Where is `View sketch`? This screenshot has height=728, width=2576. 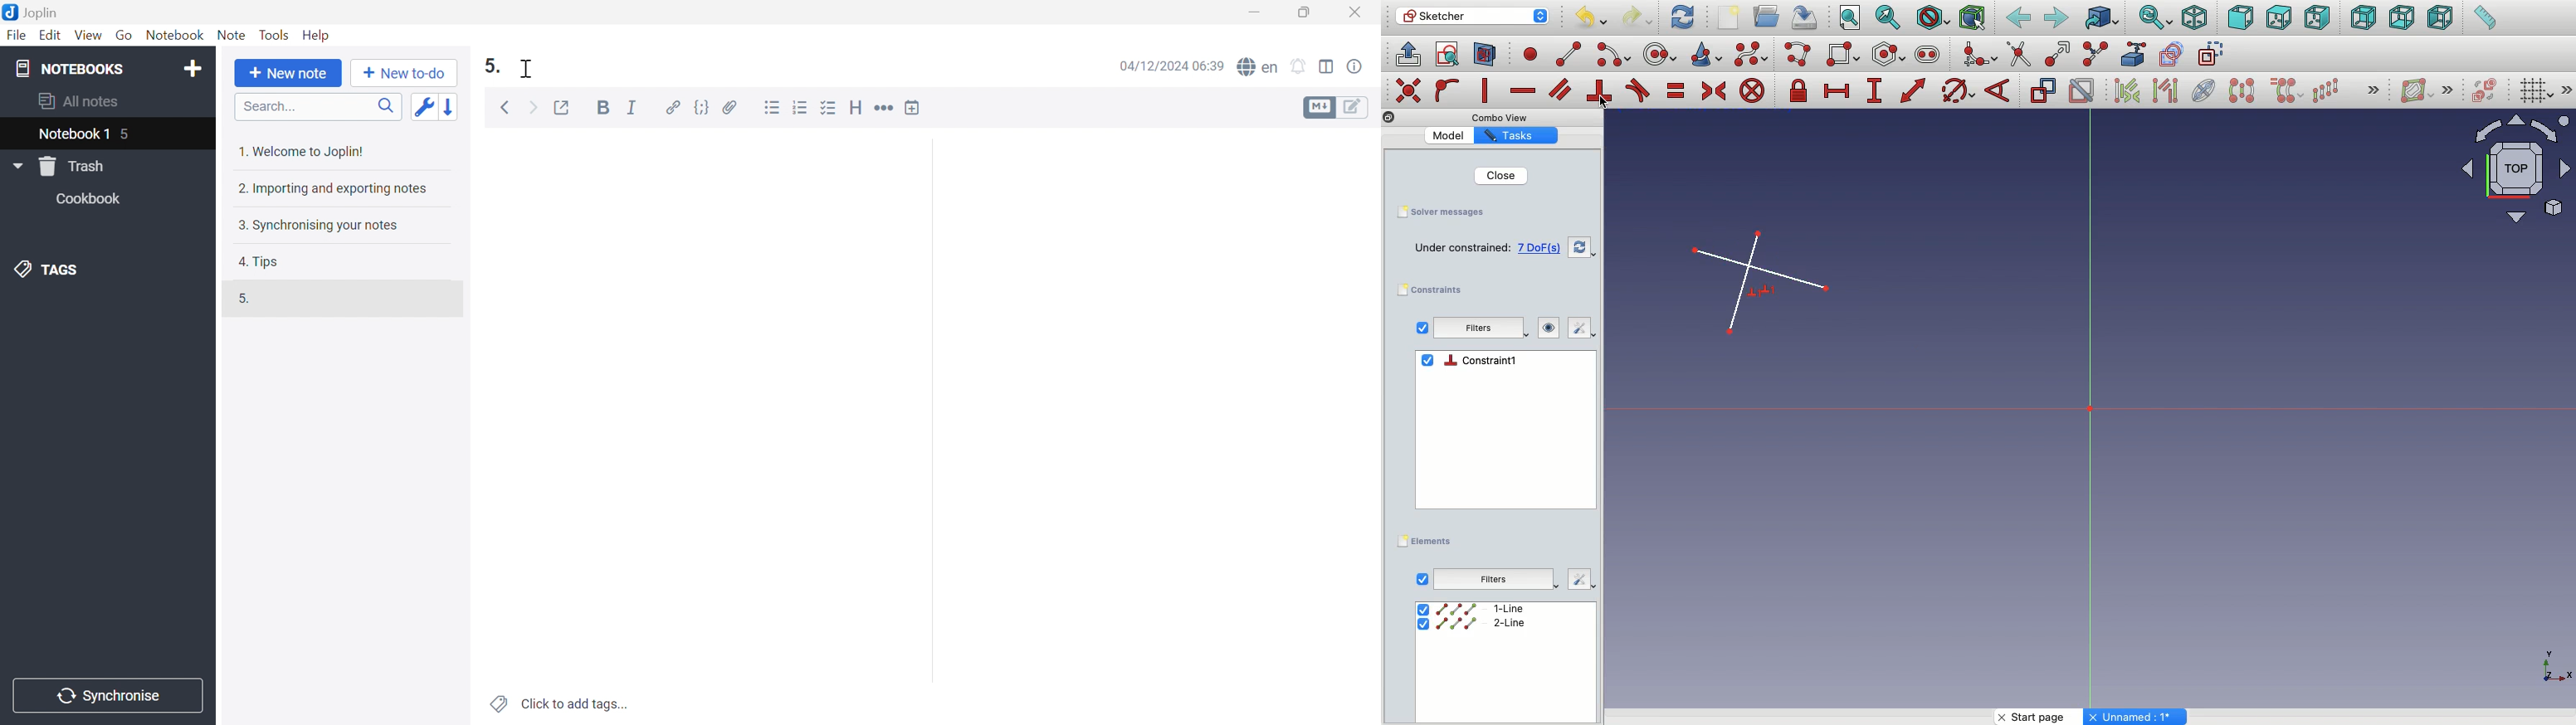 View sketch is located at coordinates (1447, 56).